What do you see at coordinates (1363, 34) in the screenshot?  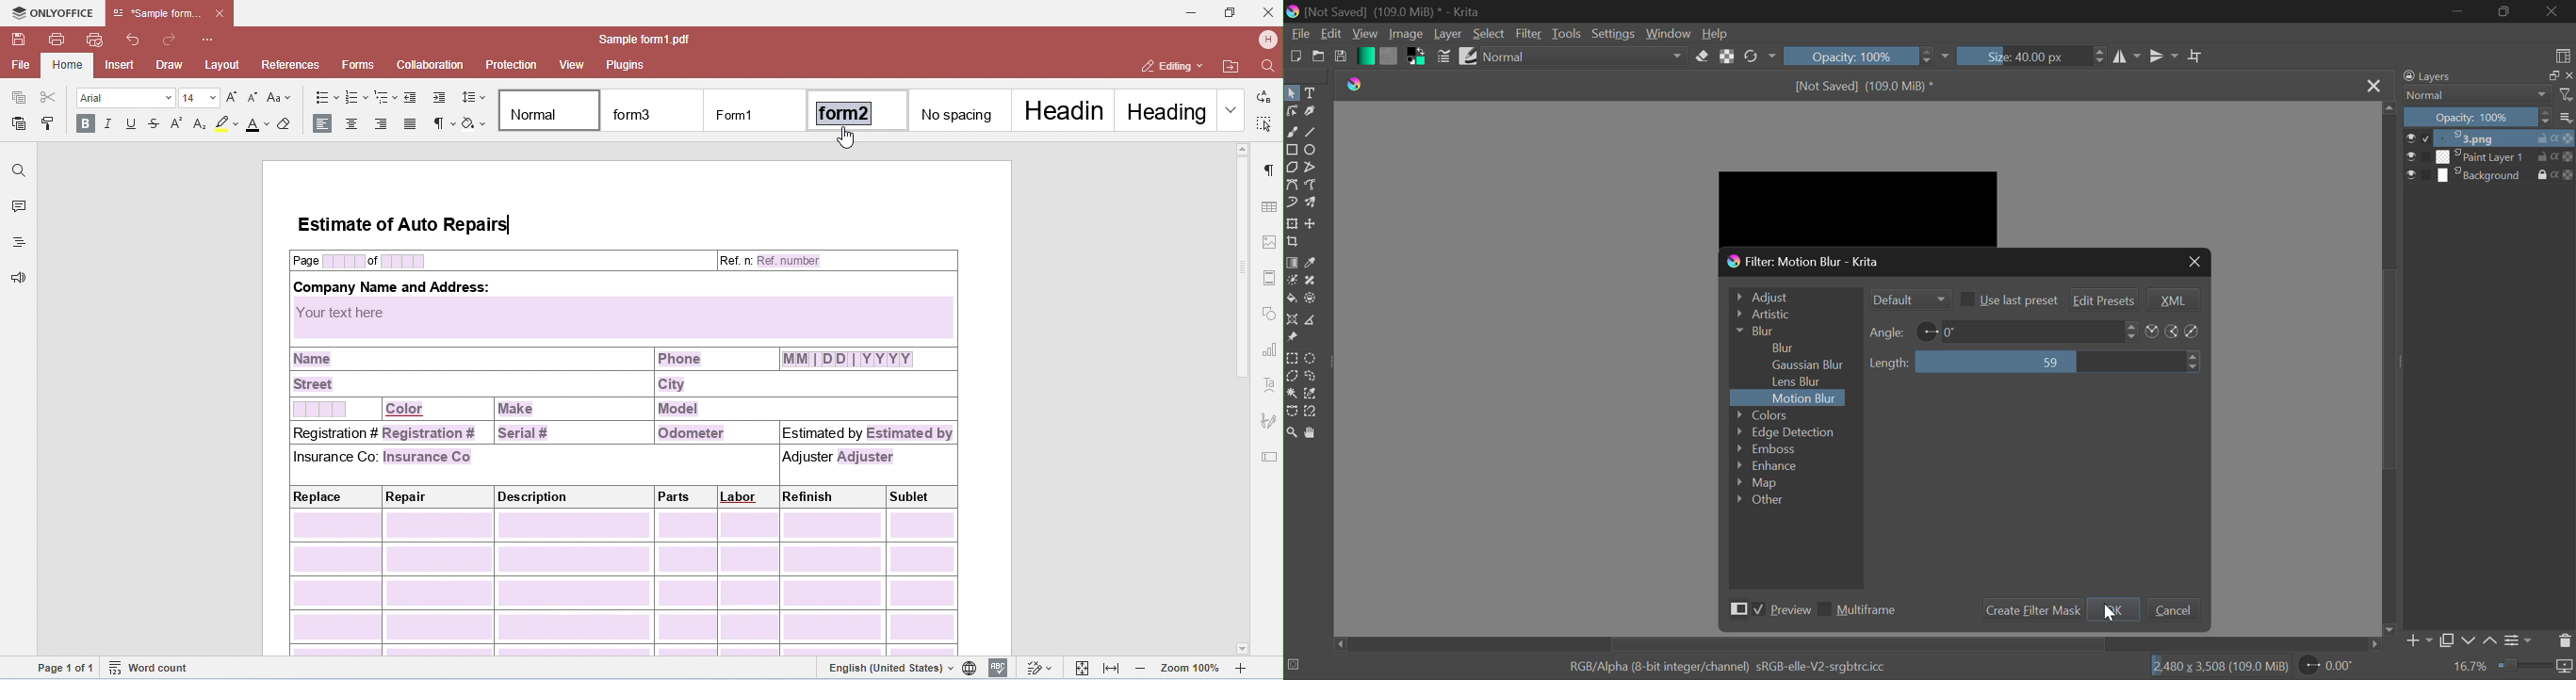 I see `View` at bounding box center [1363, 34].